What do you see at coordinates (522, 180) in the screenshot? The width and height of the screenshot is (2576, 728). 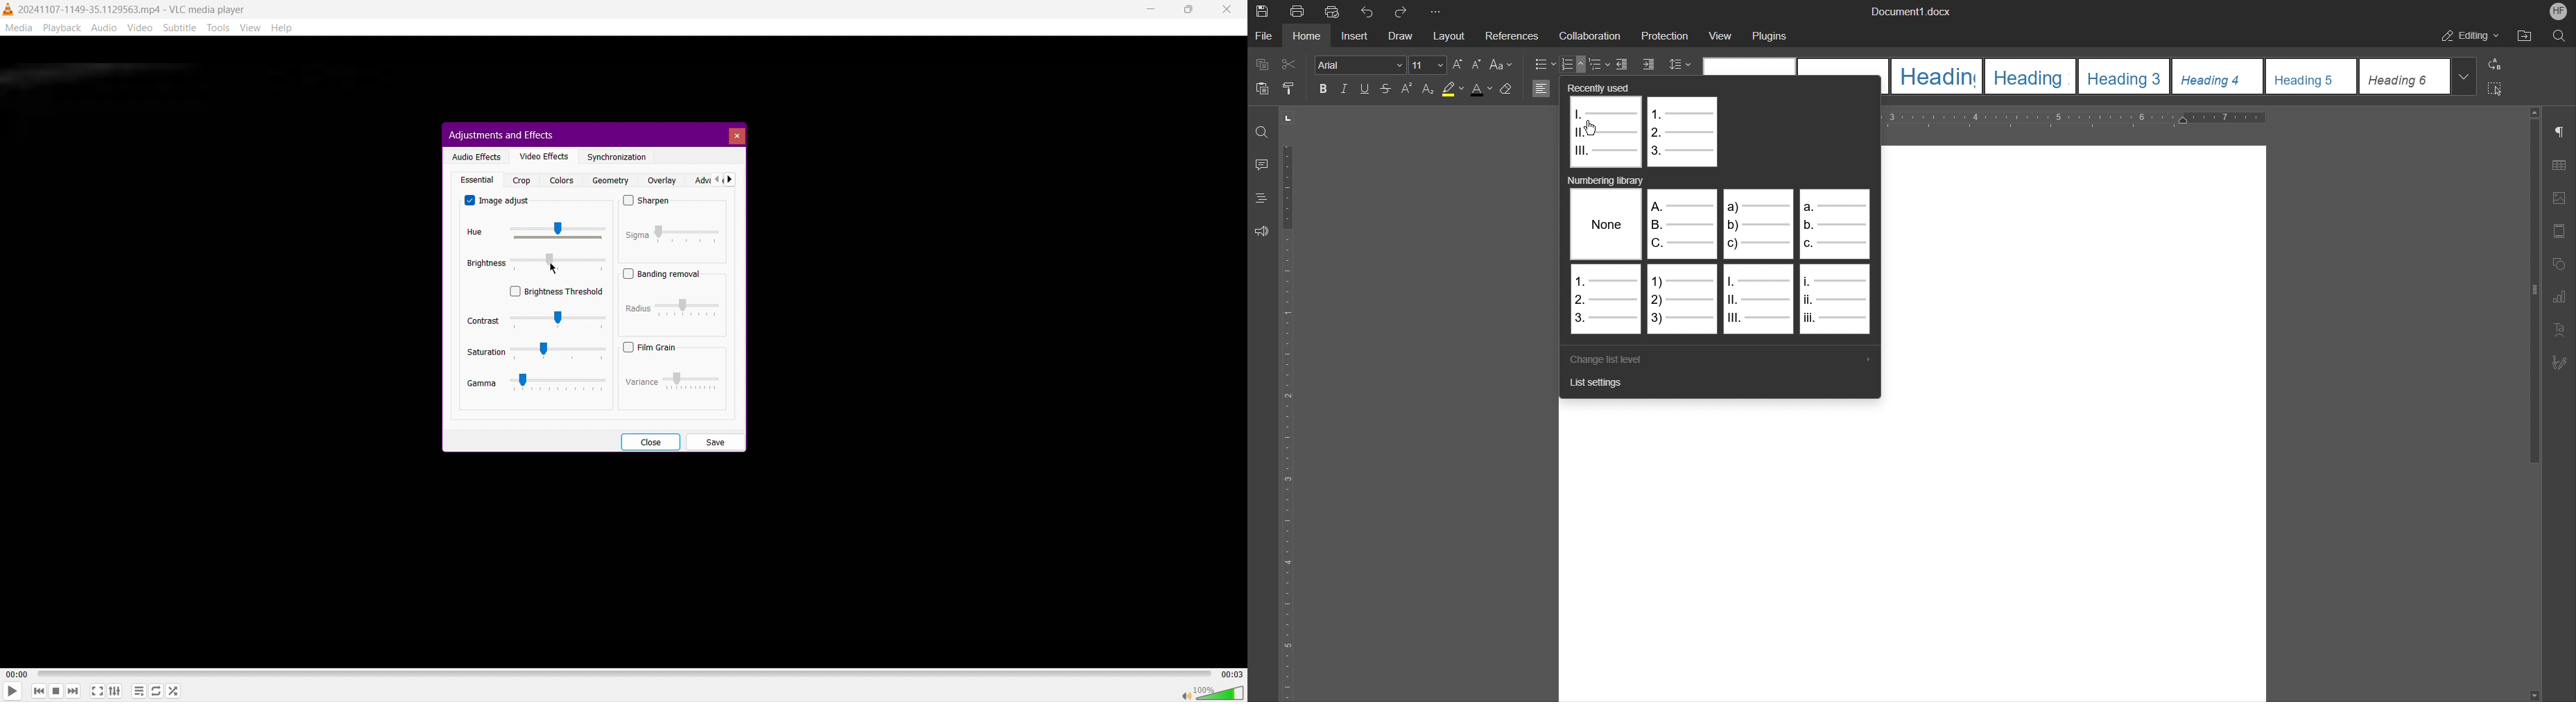 I see `Crop` at bounding box center [522, 180].